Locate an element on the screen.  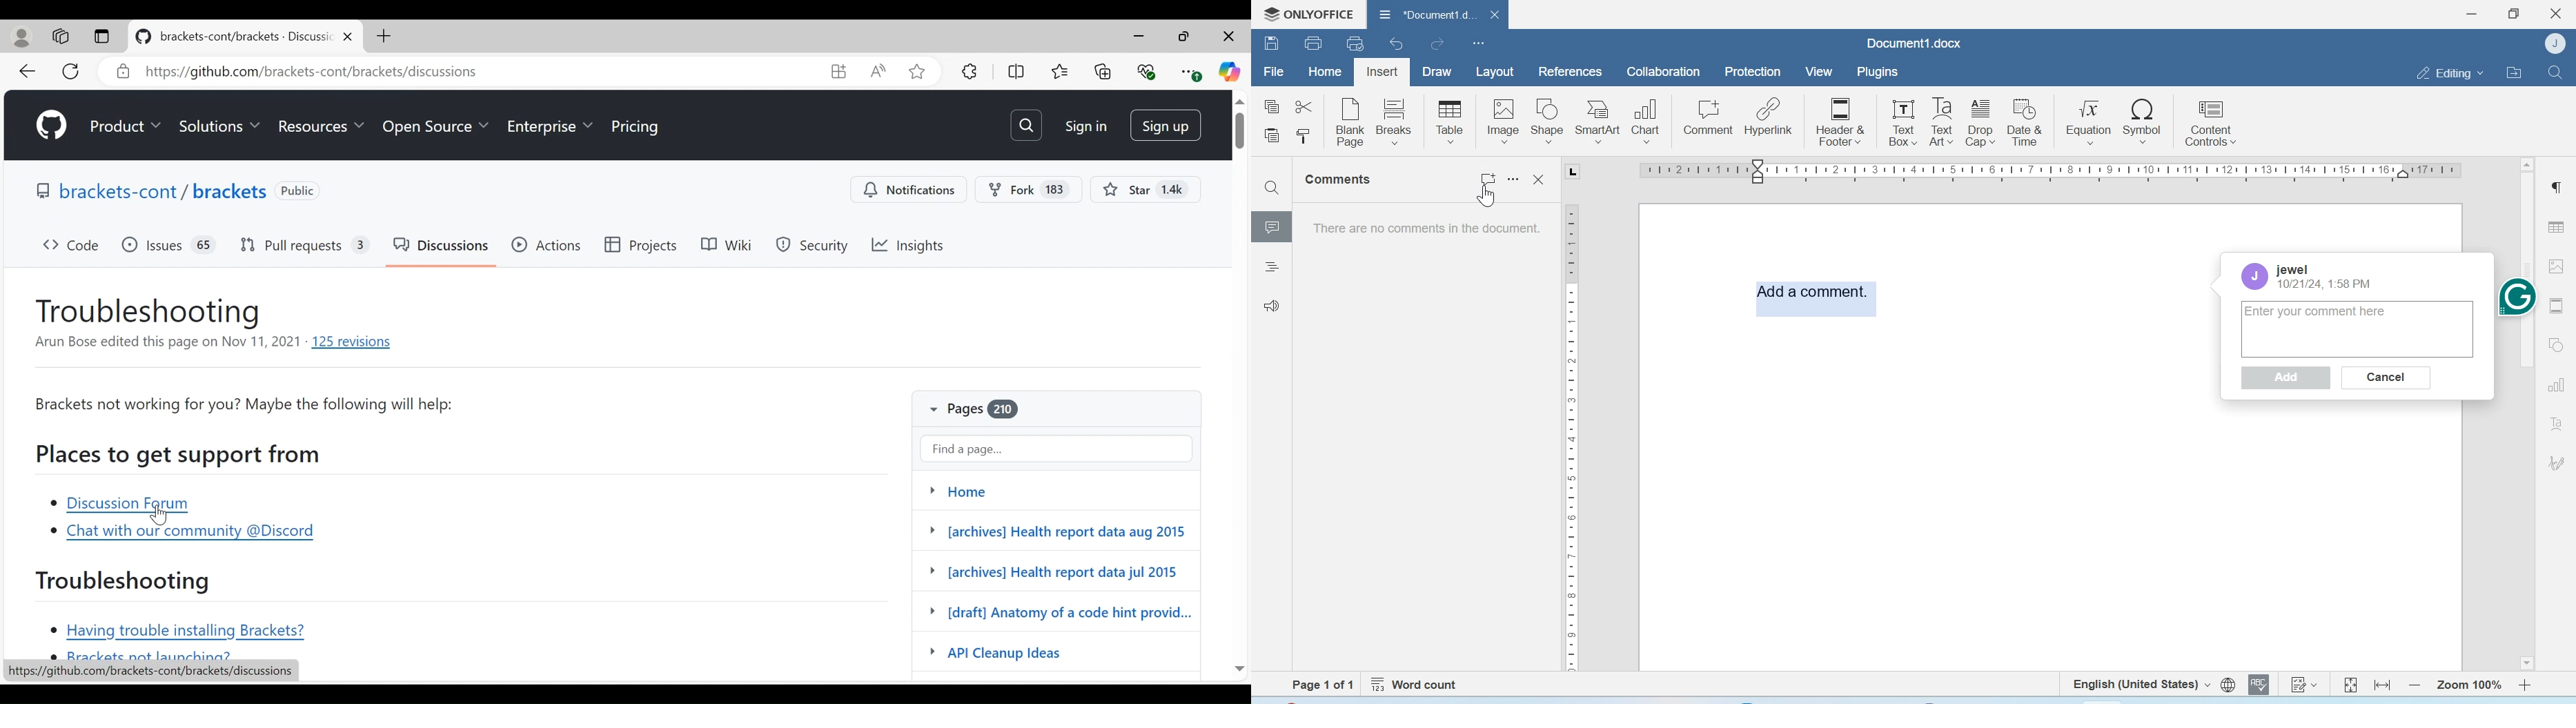
Draw is located at coordinates (1437, 72).